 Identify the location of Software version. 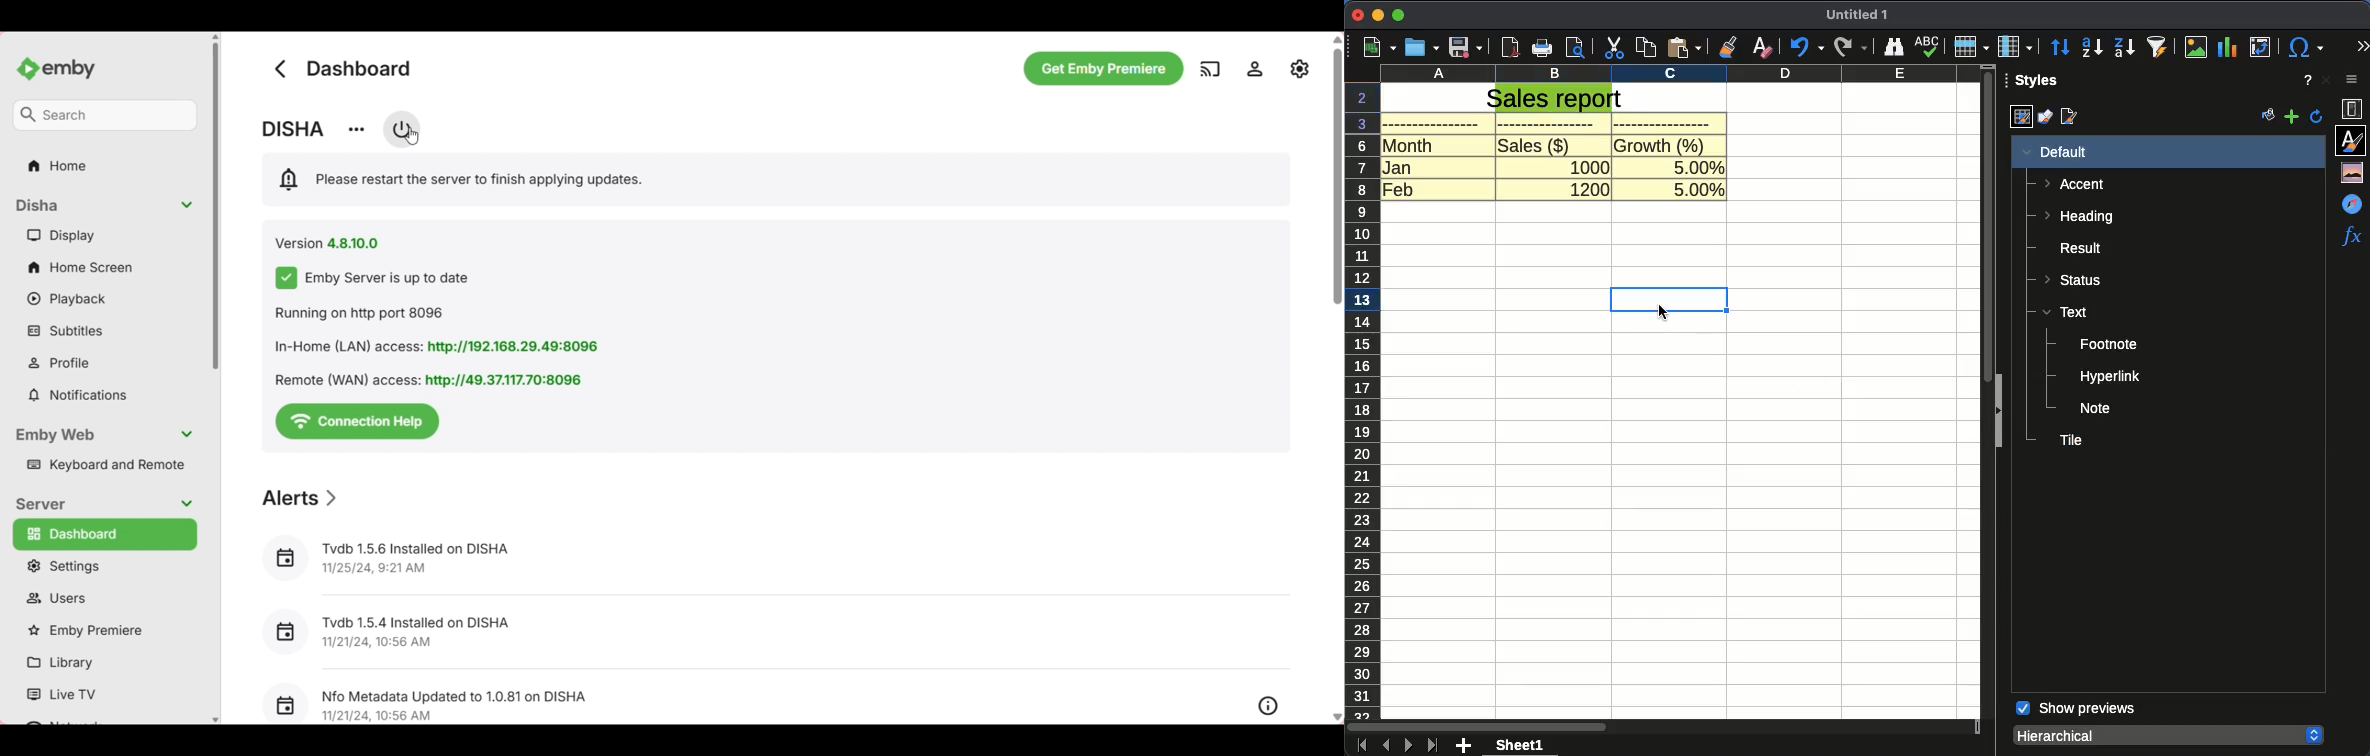
(328, 244).